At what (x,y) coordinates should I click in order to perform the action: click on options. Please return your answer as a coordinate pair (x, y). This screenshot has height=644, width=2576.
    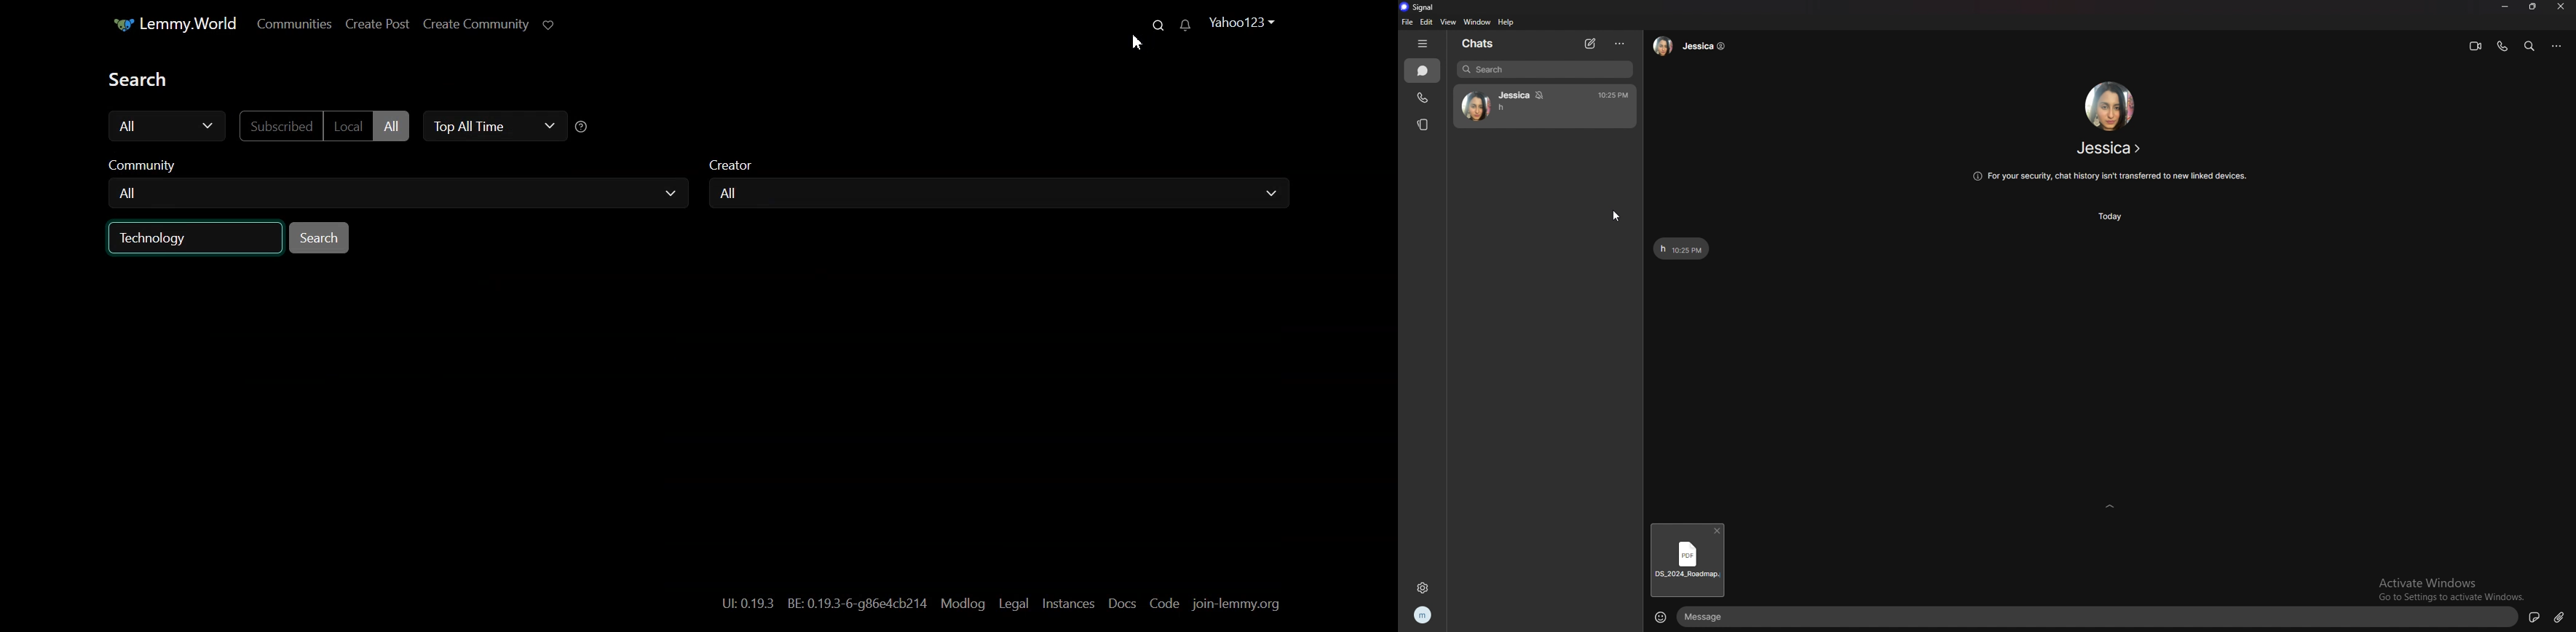
    Looking at the image, I should click on (1621, 44).